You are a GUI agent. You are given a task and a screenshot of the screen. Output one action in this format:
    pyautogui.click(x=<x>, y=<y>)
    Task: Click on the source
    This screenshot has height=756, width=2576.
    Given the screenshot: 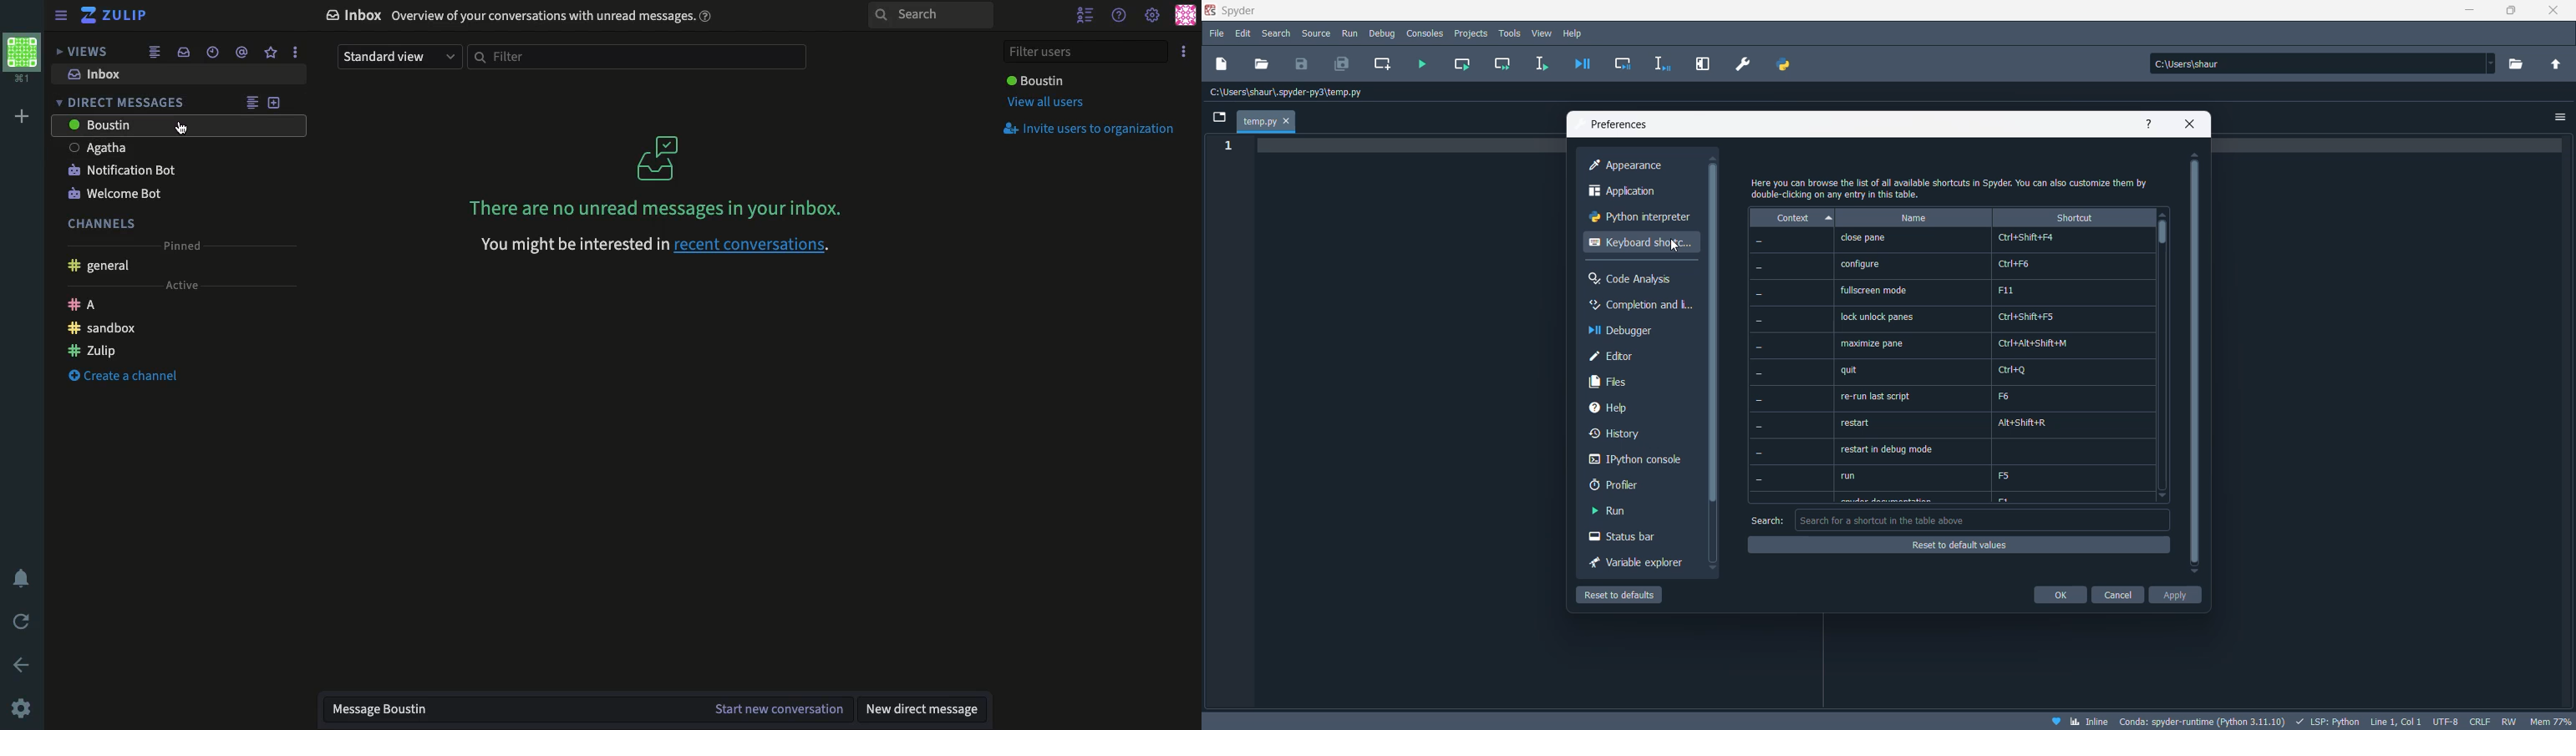 What is the action you would take?
    pyautogui.click(x=1317, y=35)
    